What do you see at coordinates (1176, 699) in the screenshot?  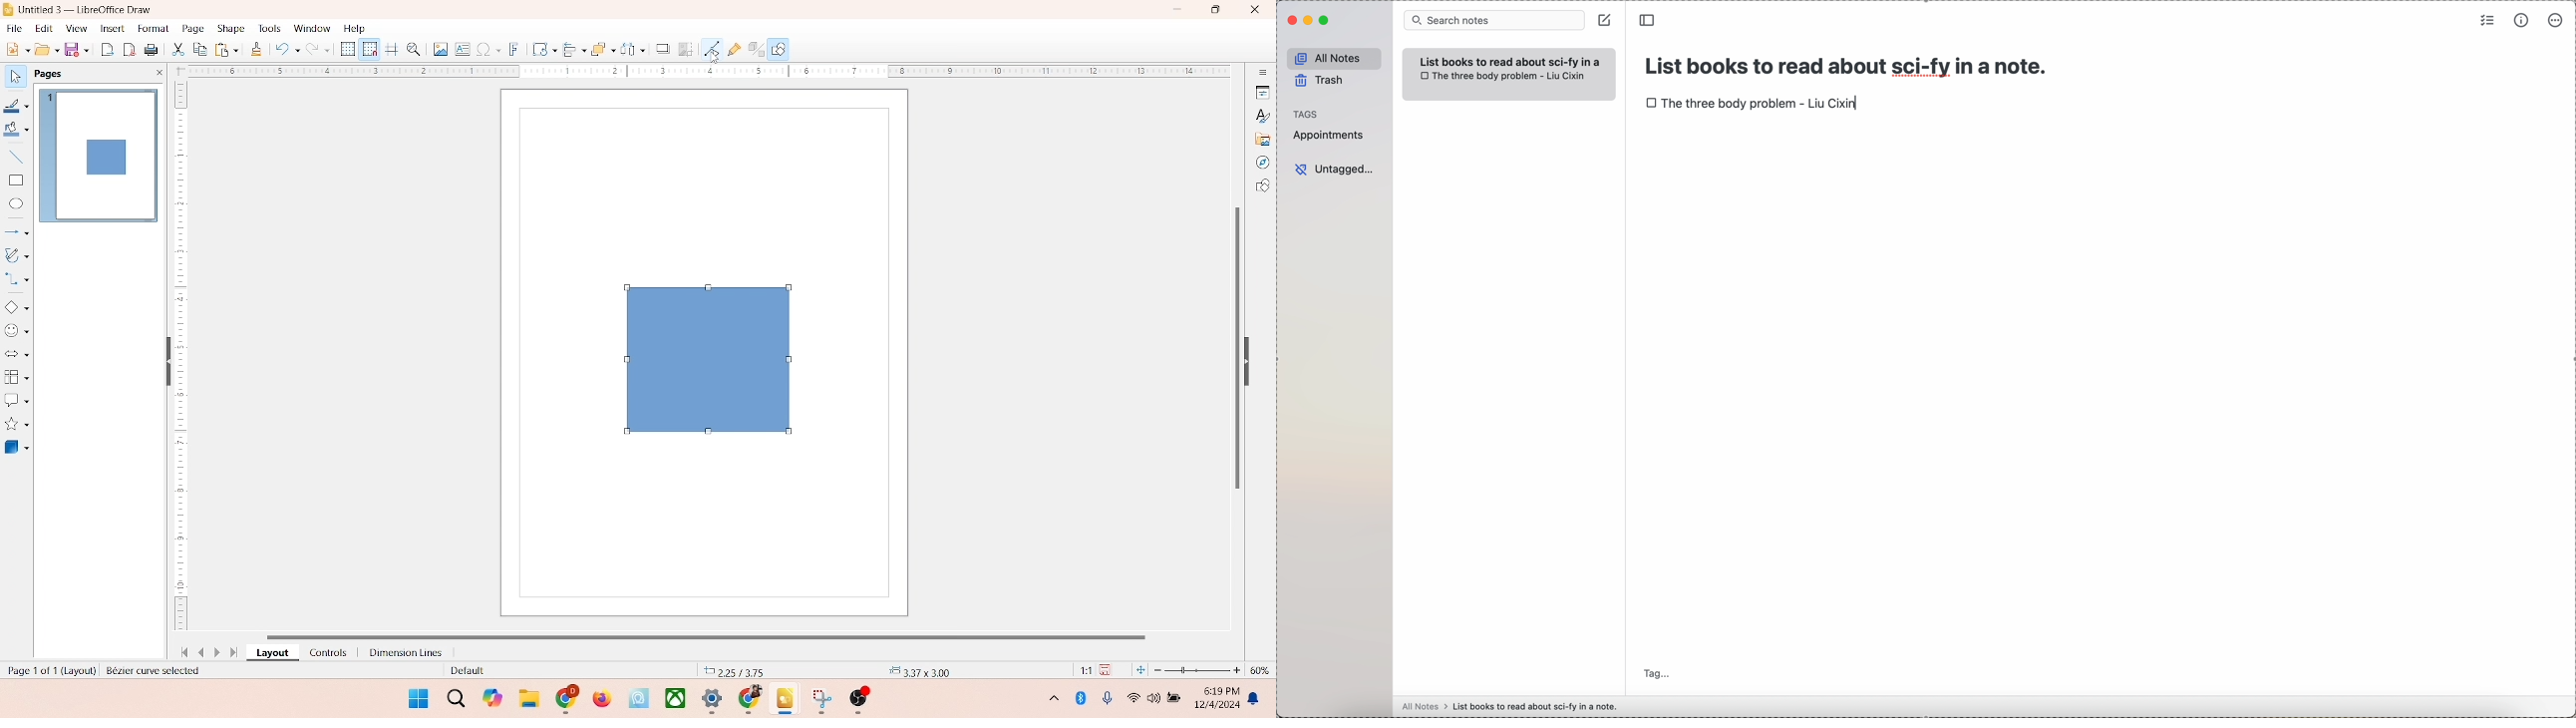 I see `battery` at bounding box center [1176, 699].